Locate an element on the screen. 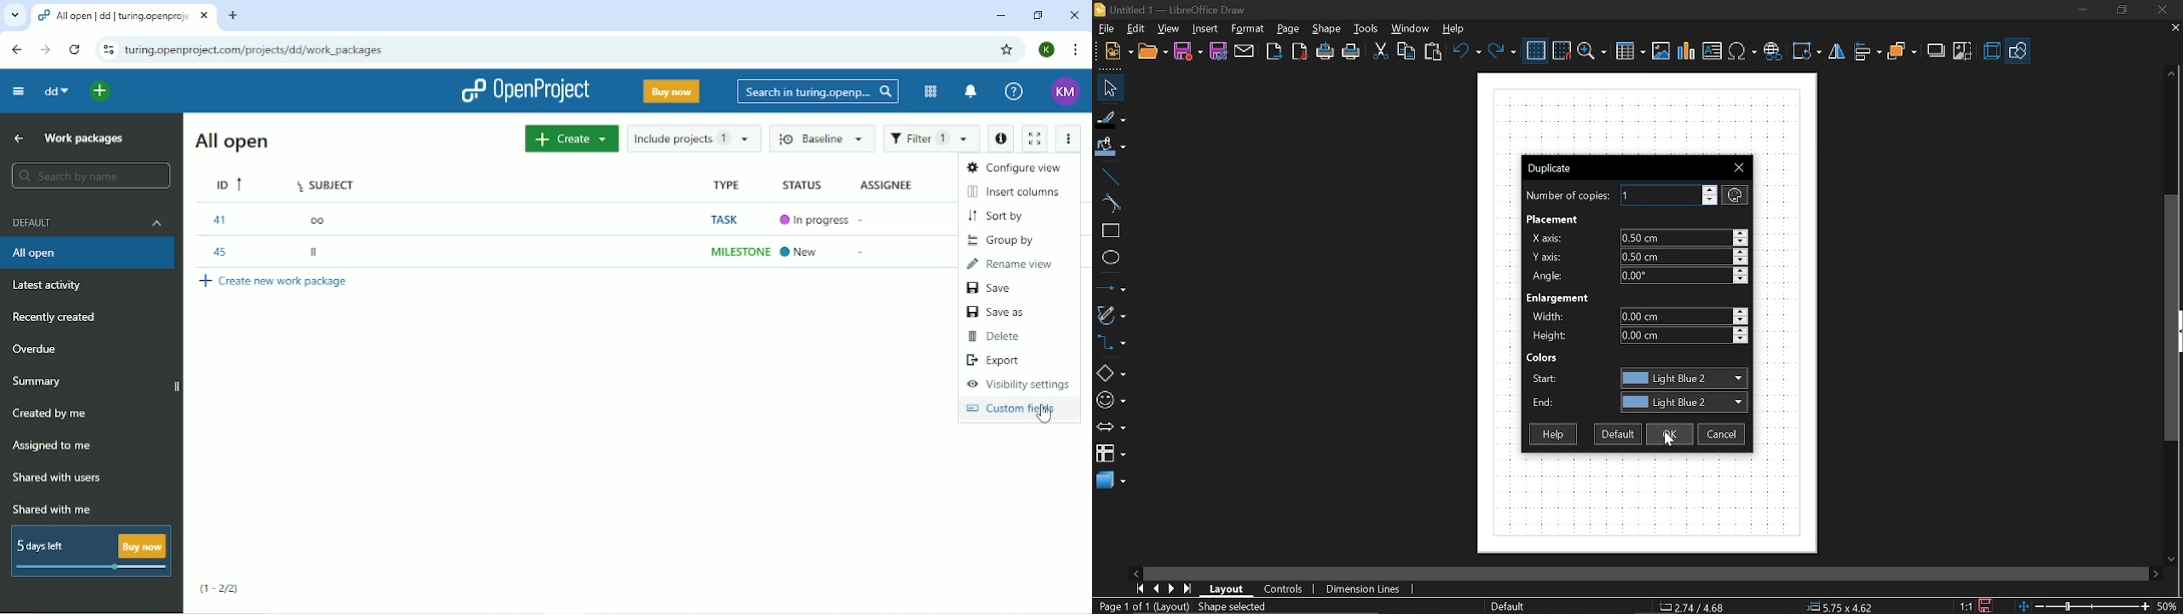 This screenshot has height=616, width=2184. Insert text is located at coordinates (1744, 51).